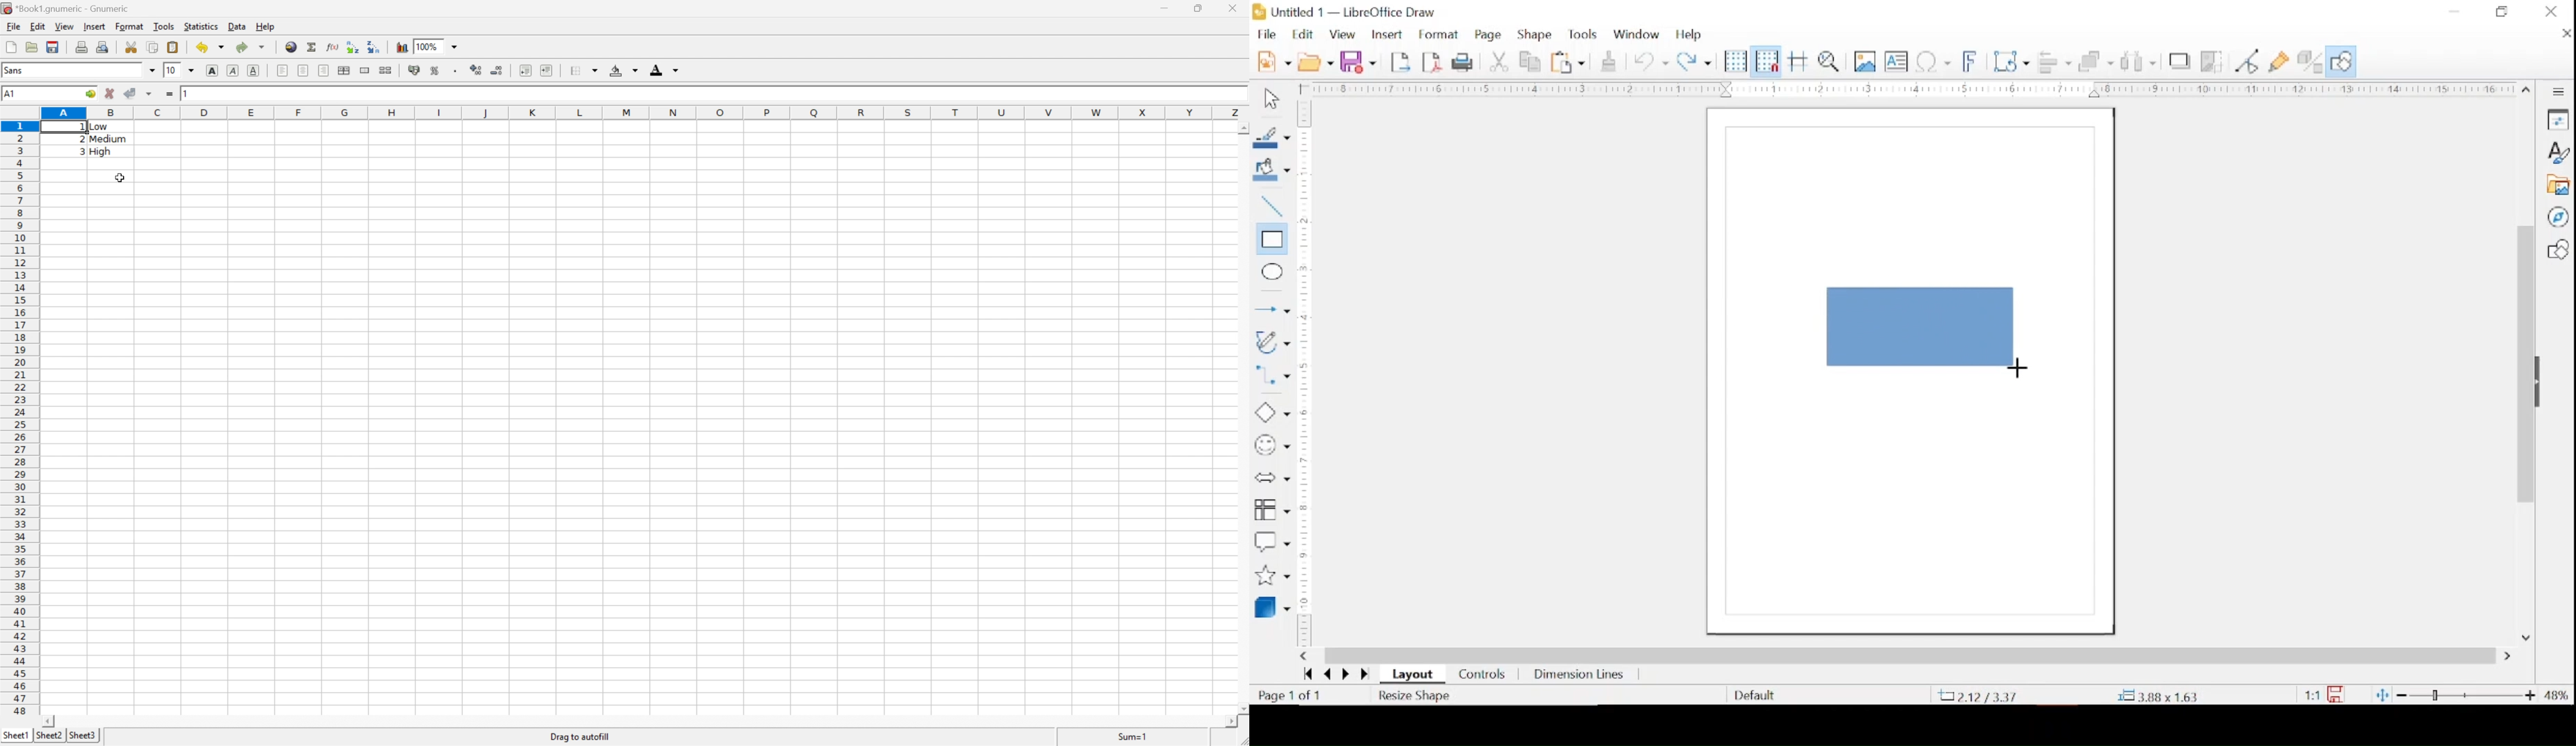  I want to click on Data, so click(237, 27).